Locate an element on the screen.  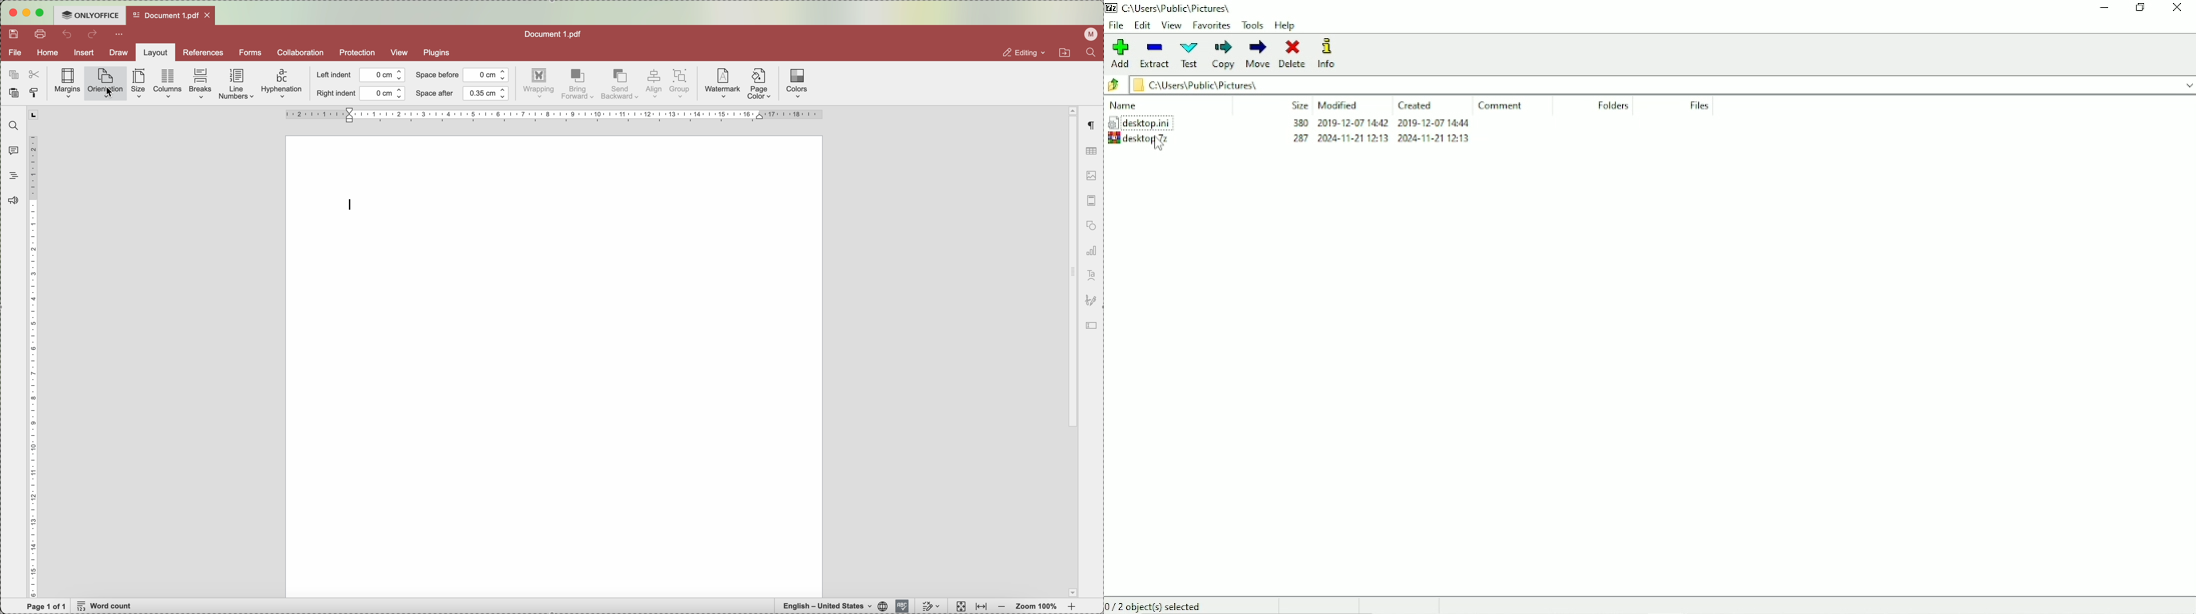
line numbers is located at coordinates (237, 85).